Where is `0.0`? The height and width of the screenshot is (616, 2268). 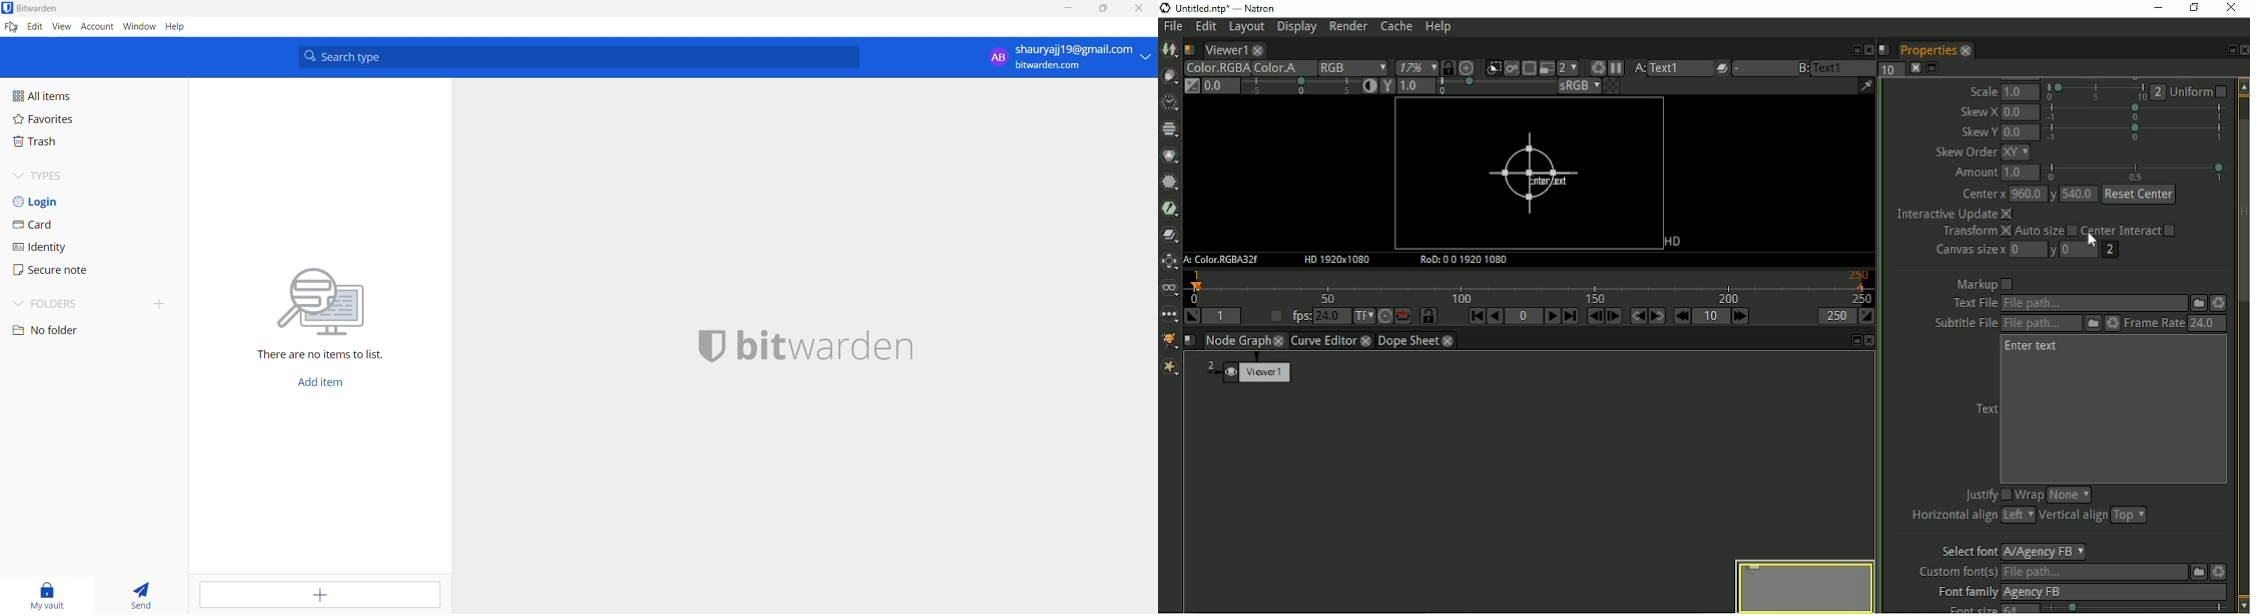
0.0 is located at coordinates (2020, 132).